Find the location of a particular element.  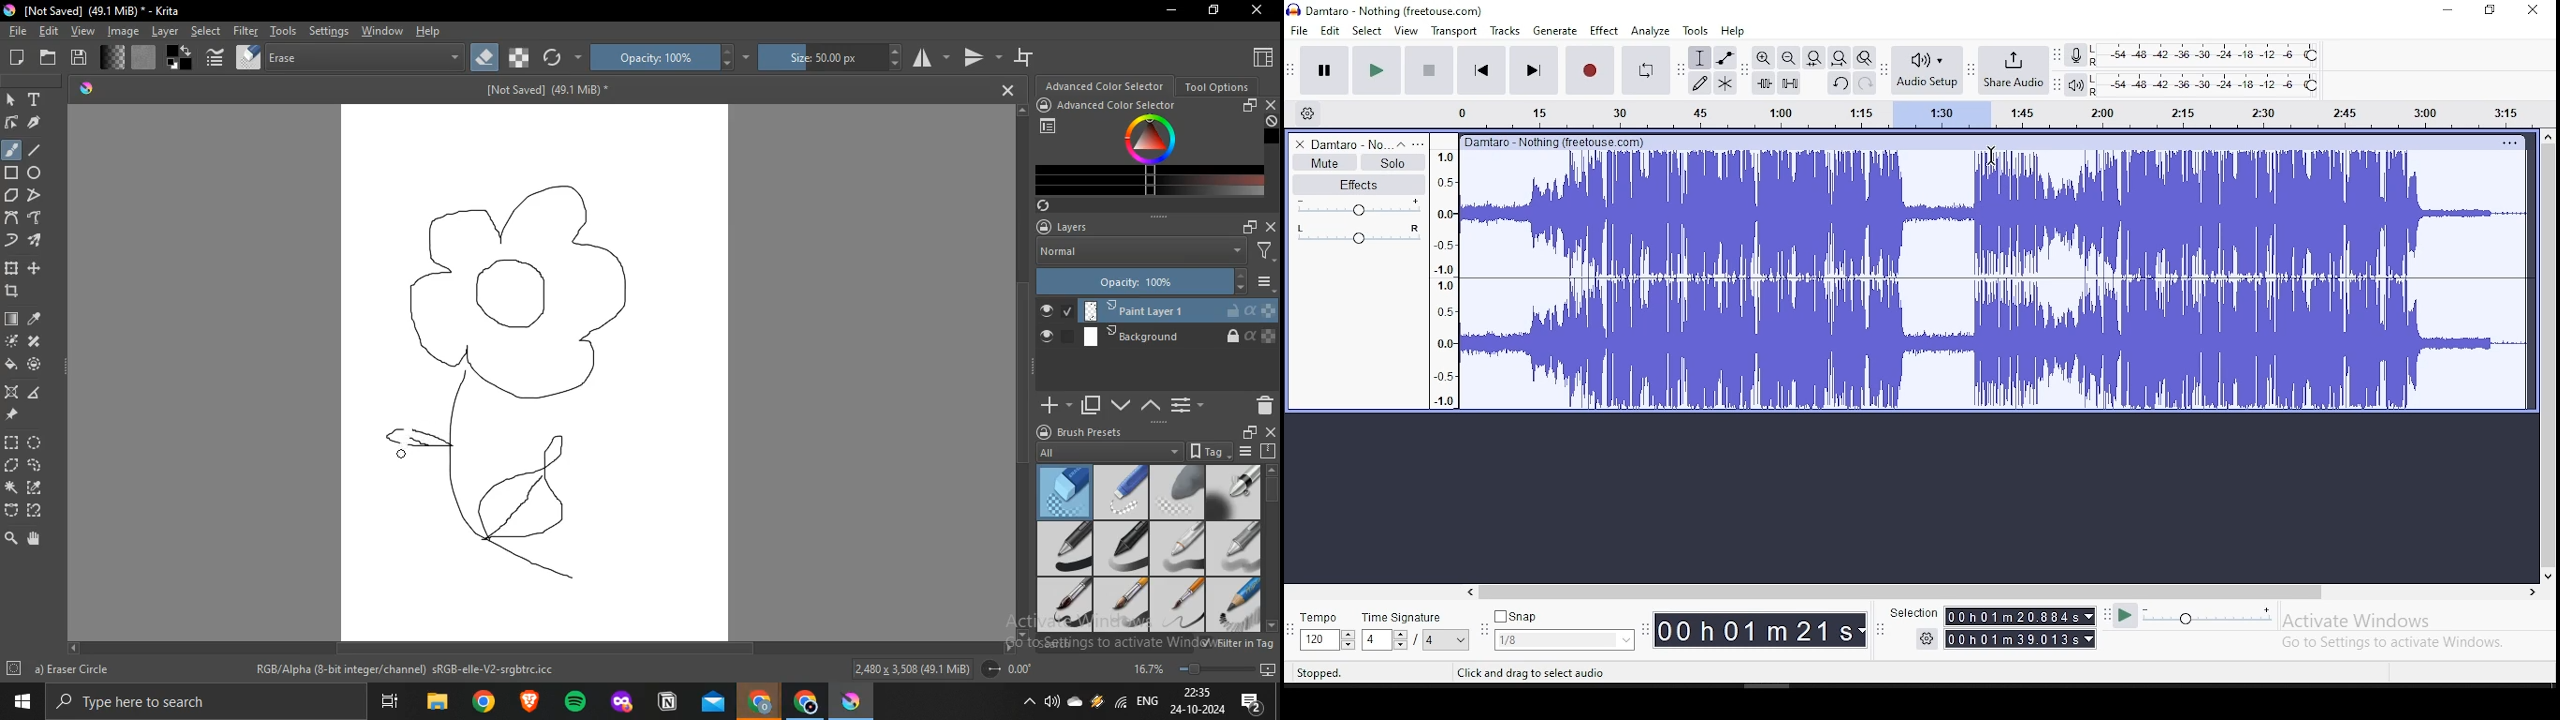

text tool is located at coordinates (36, 98).